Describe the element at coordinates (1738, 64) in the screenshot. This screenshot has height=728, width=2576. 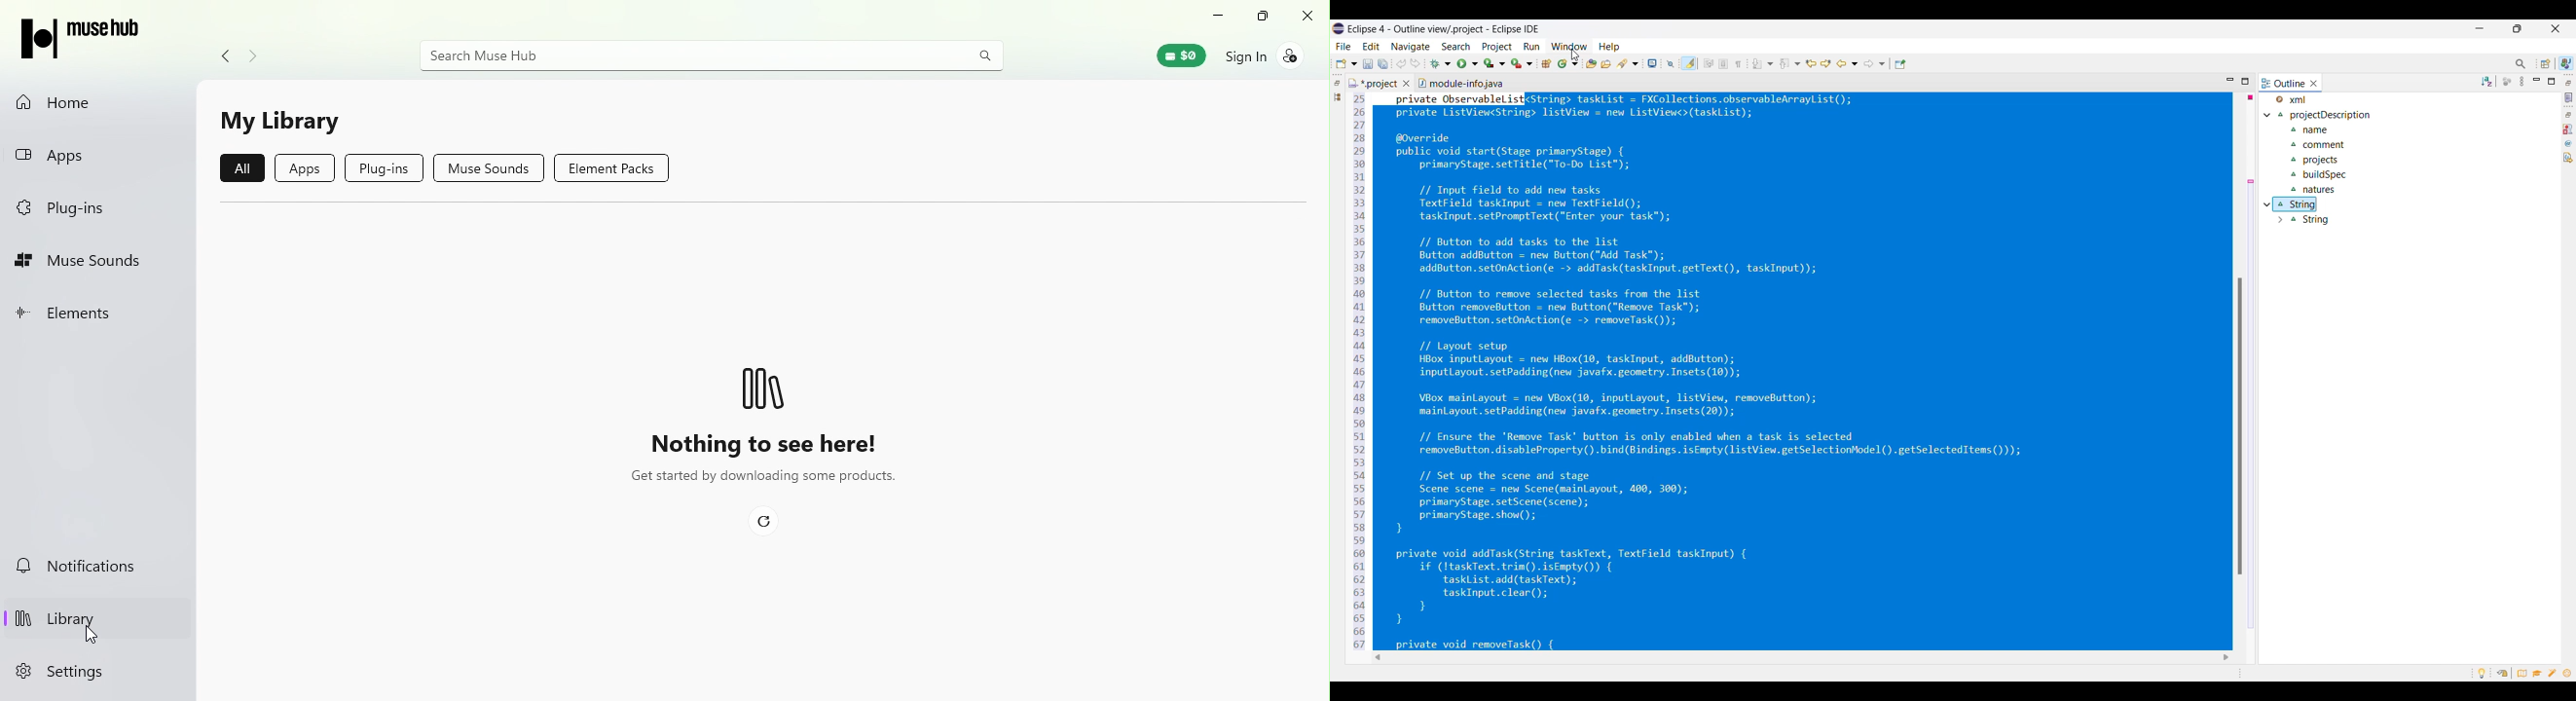
I see `Show whitespace characters` at that location.